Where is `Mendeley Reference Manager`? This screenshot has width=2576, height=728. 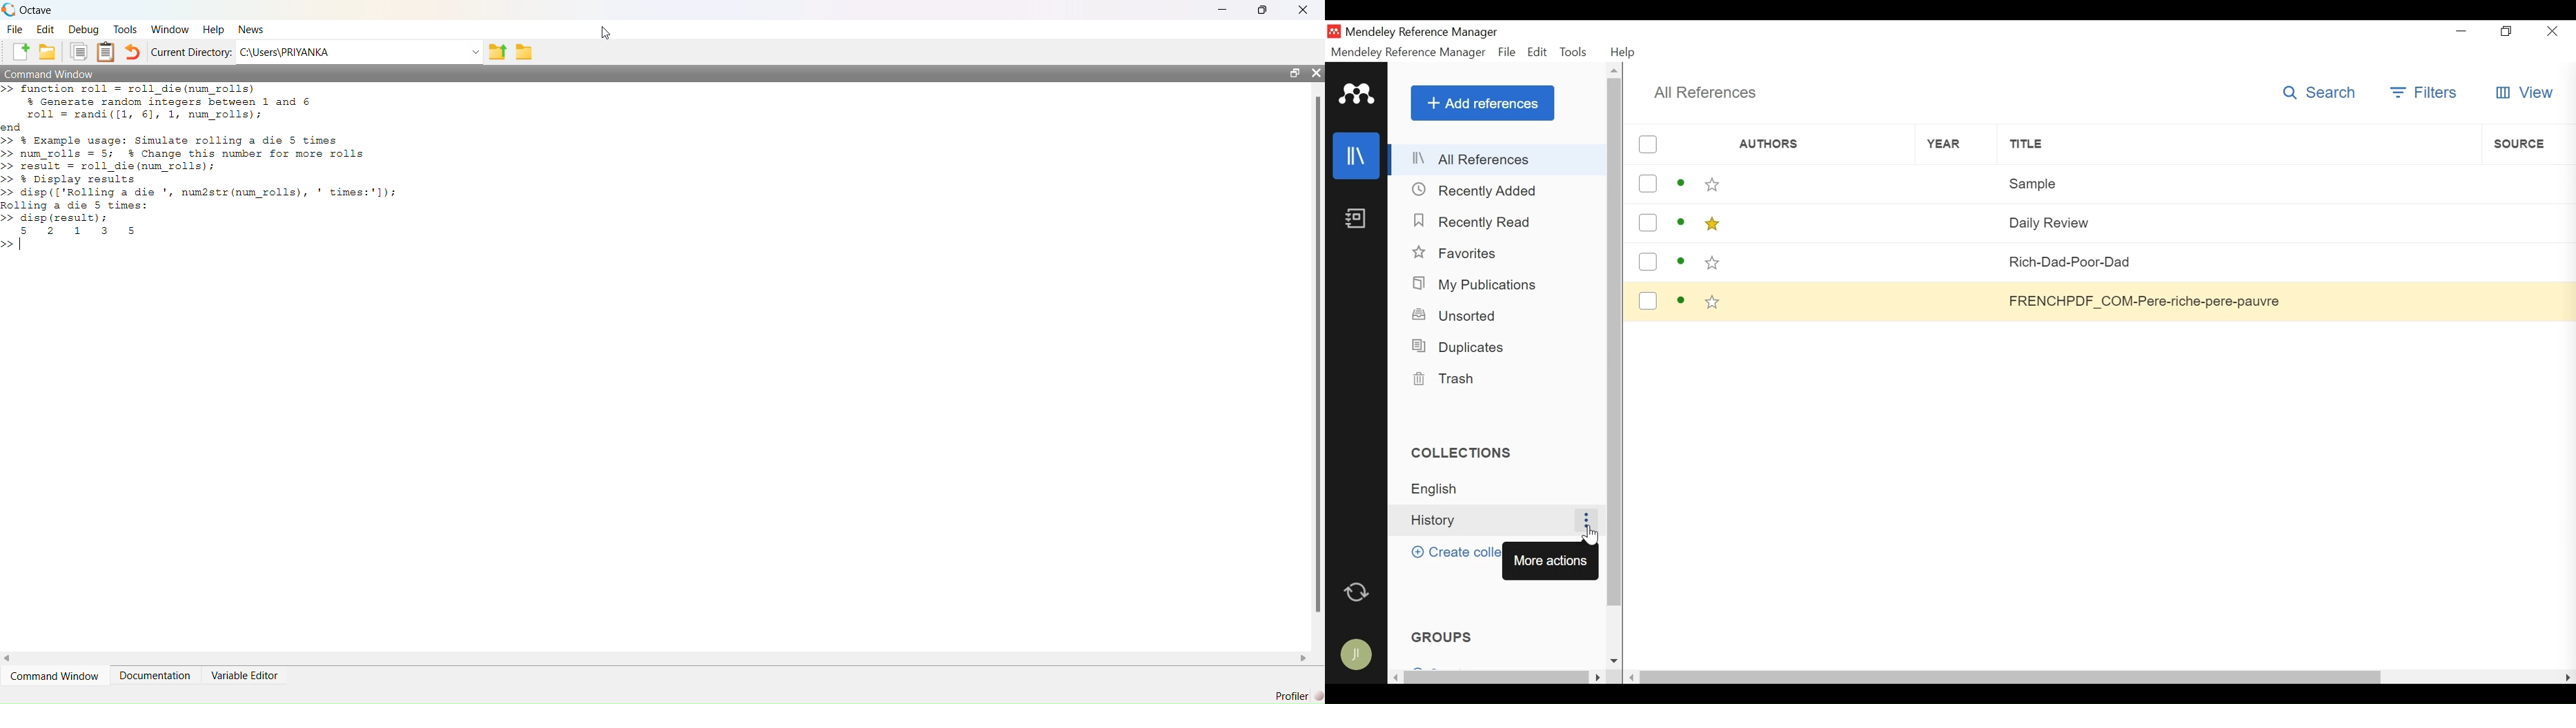 Mendeley Reference Manager is located at coordinates (1422, 33).